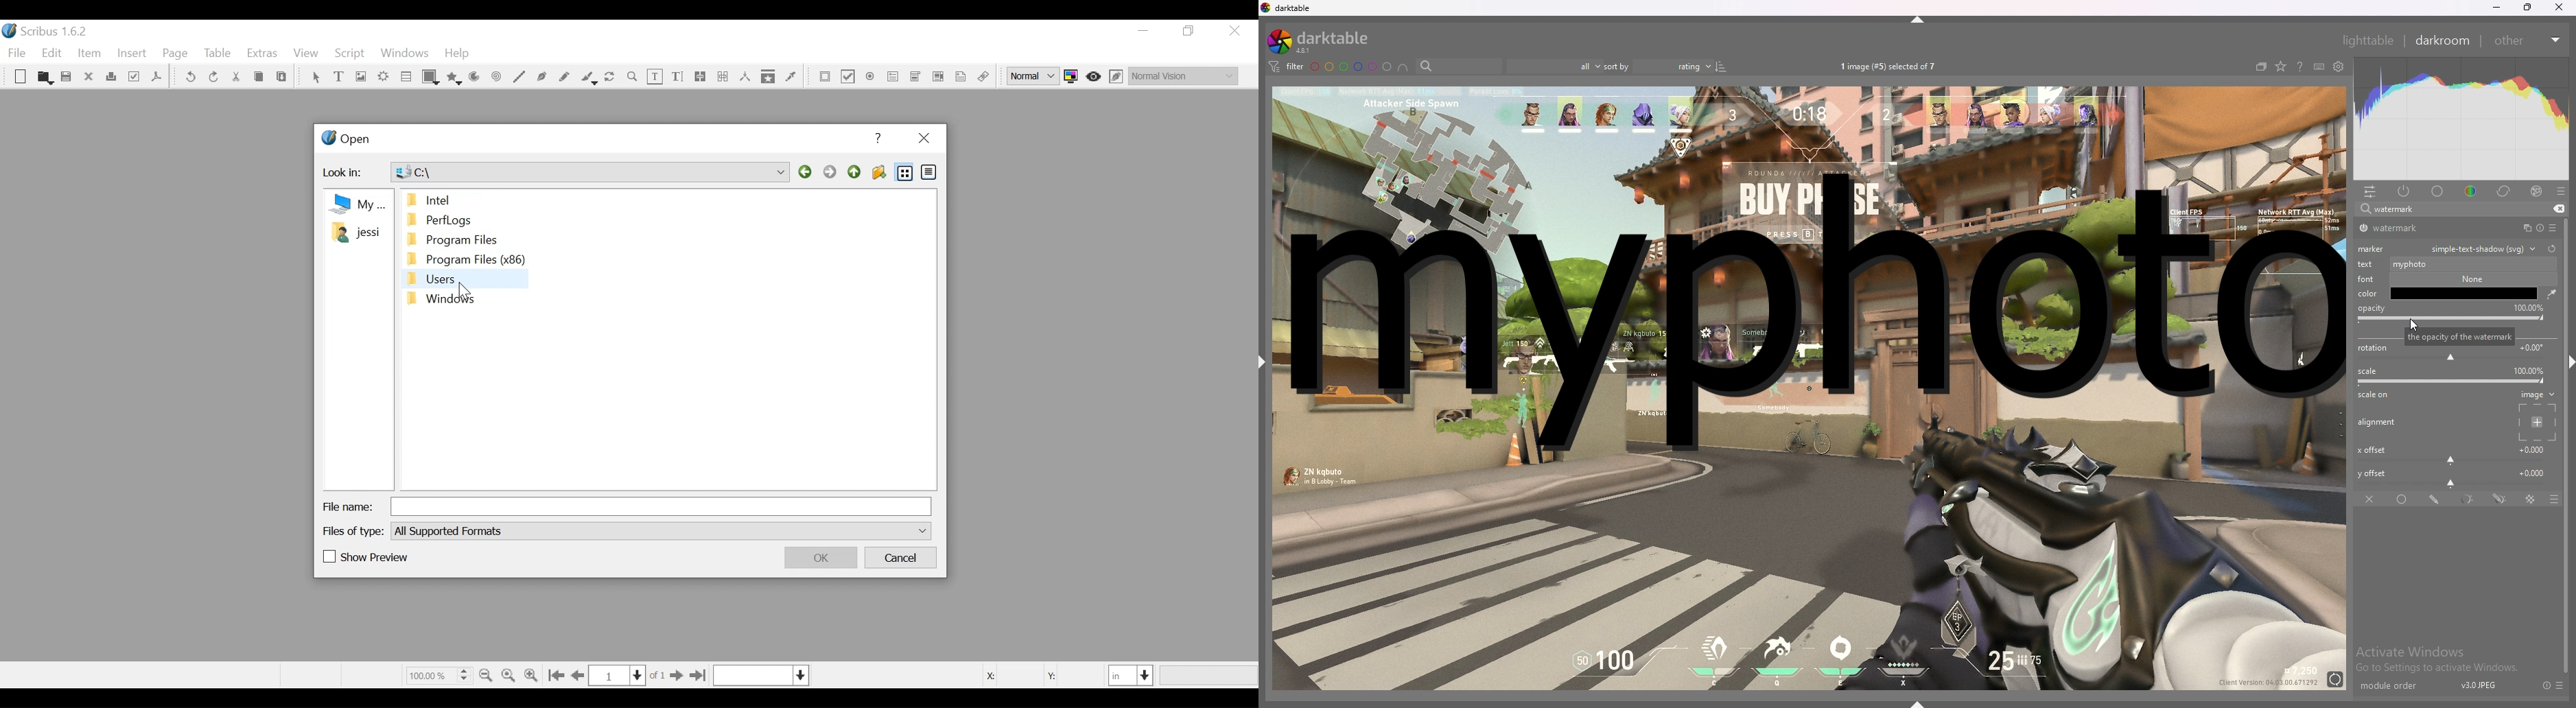  Describe the element at coordinates (534, 674) in the screenshot. I see `Zoom in` at that location.